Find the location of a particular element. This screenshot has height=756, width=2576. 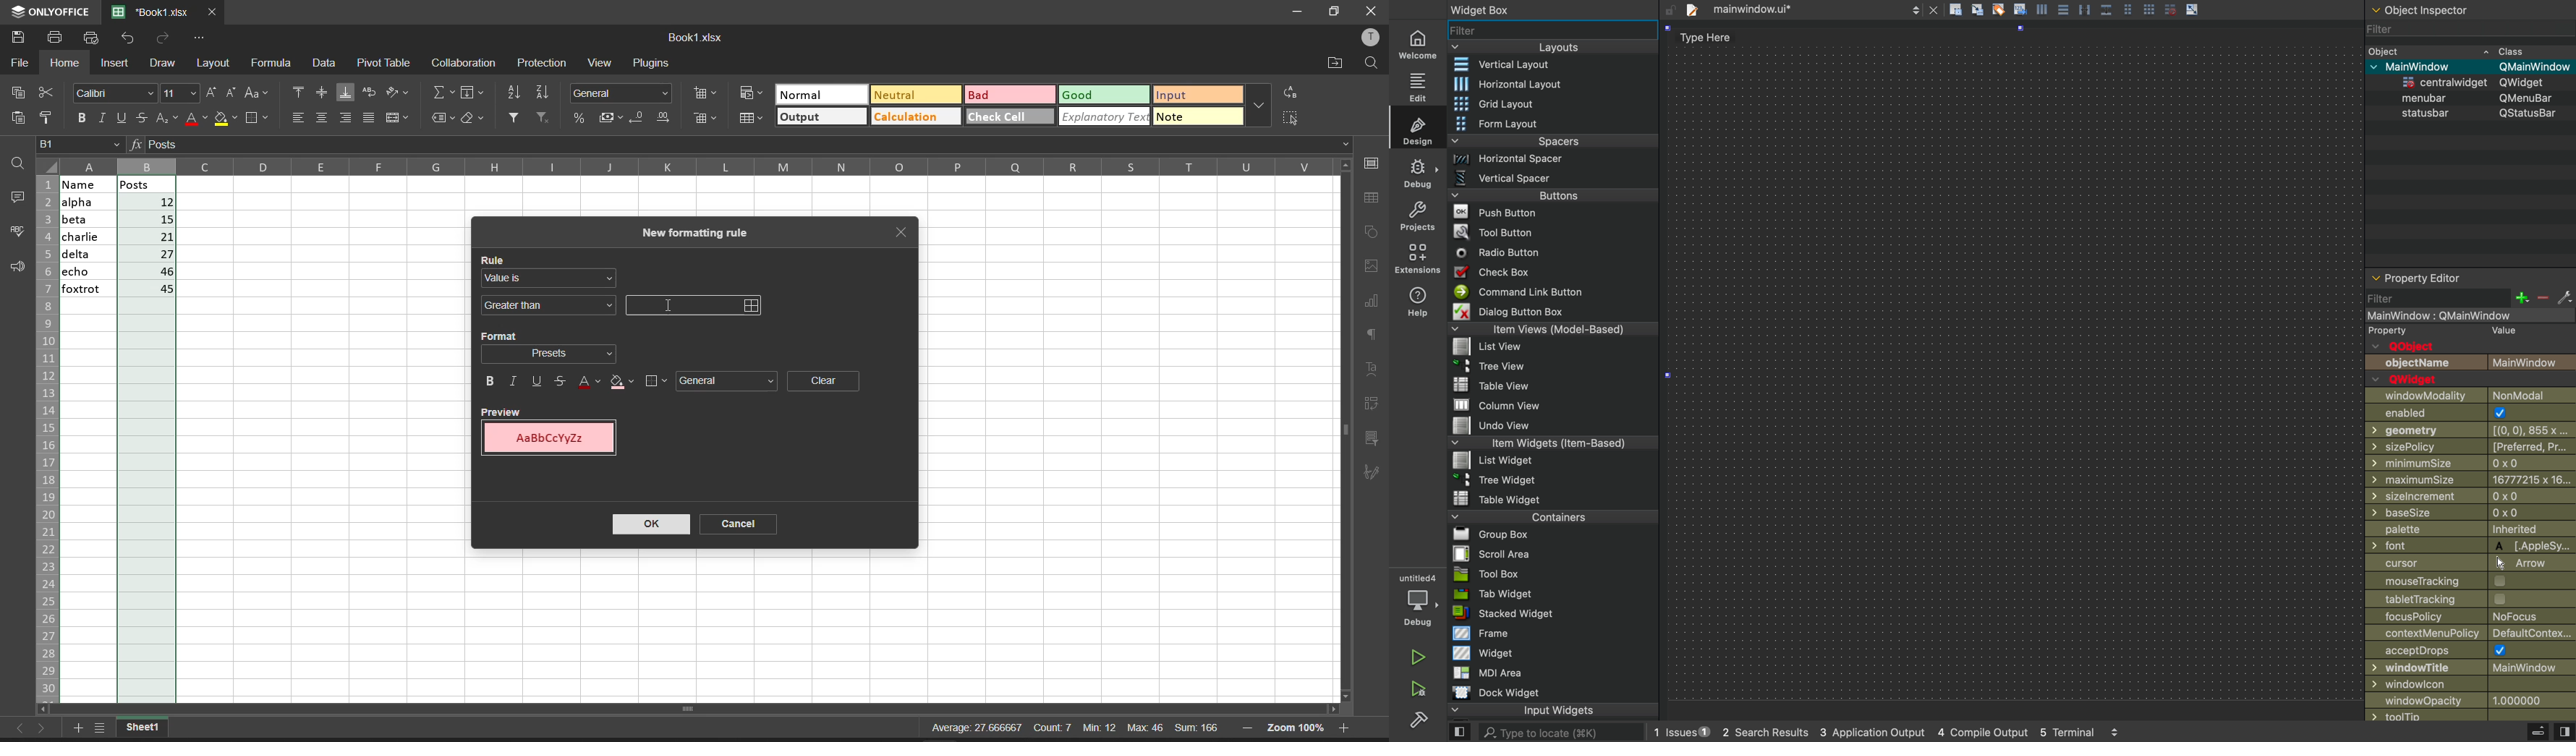

filter is located at coordinates (510, 117).